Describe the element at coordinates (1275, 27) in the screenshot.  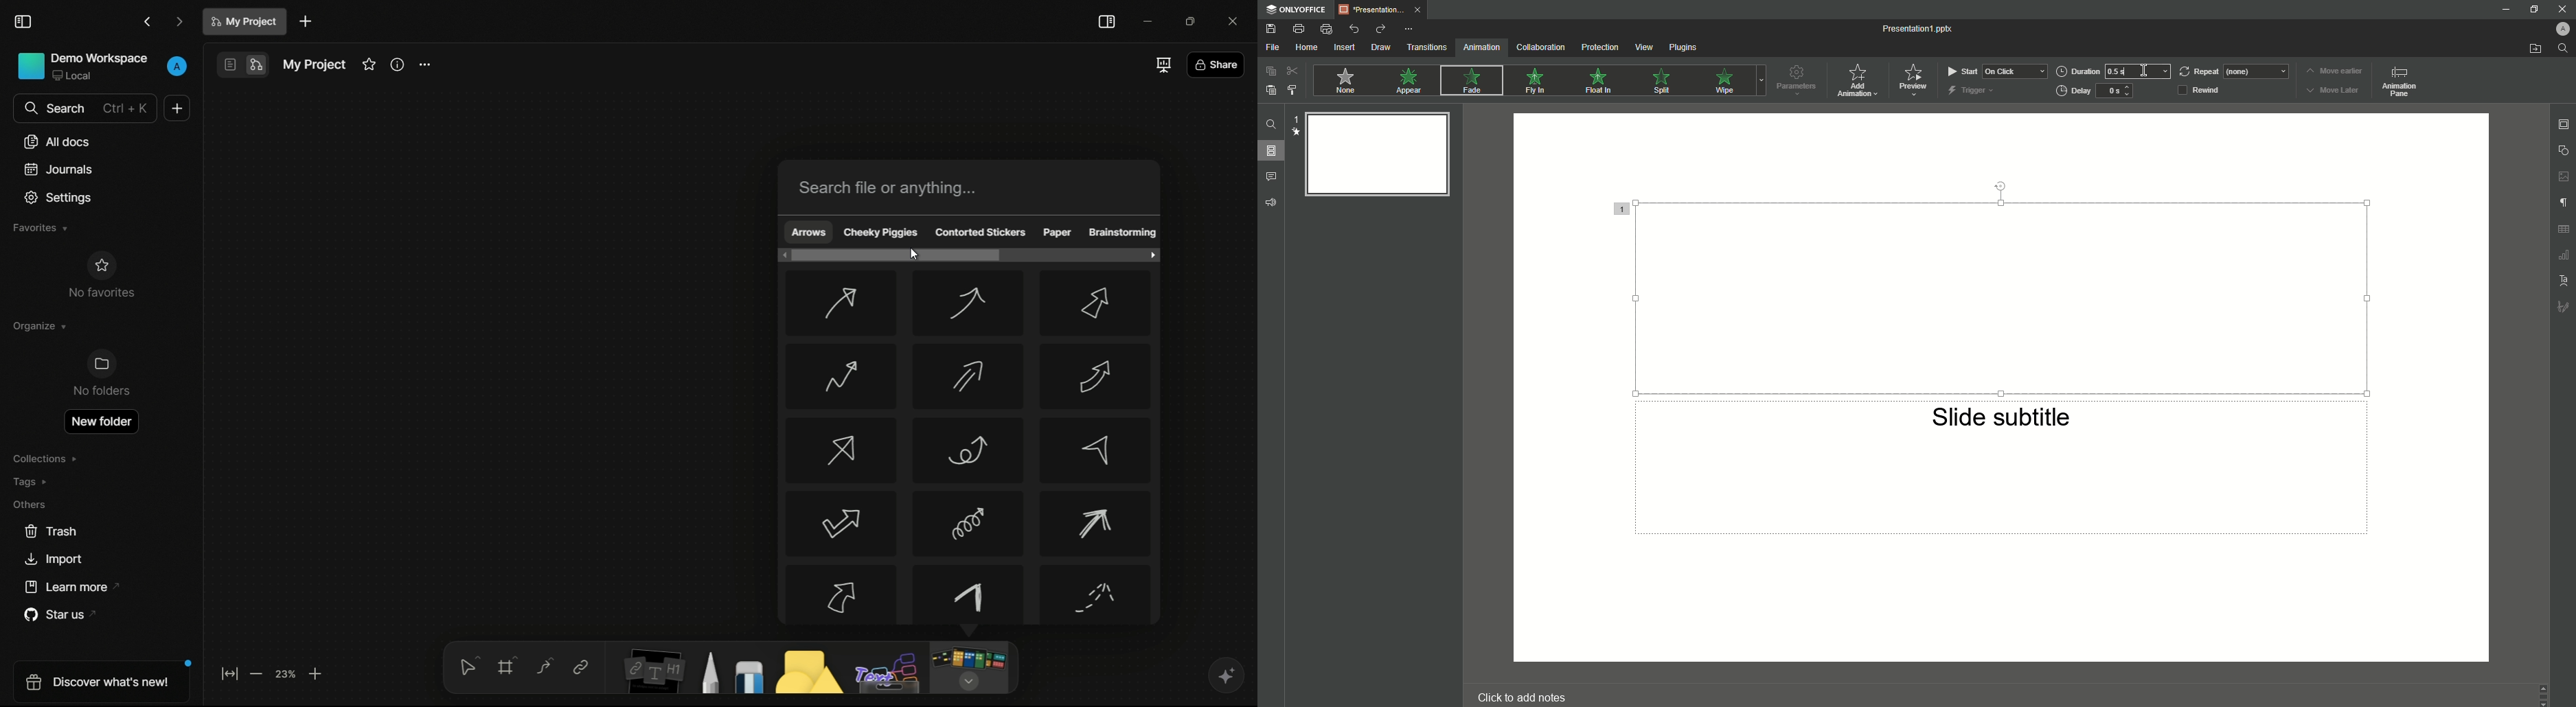
I see `Save` at that location.